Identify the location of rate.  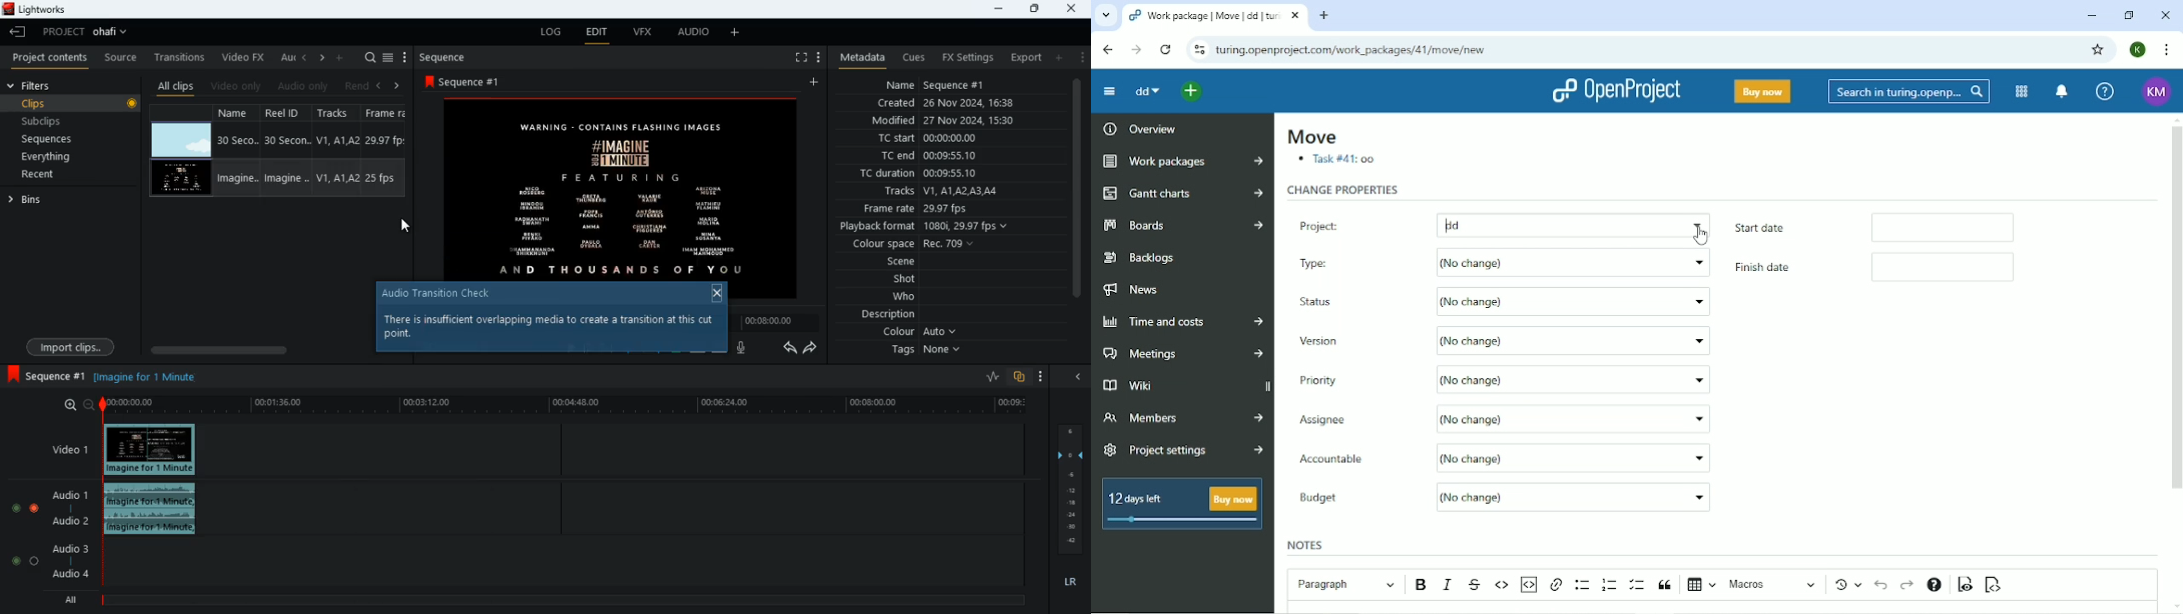
(988, 377).